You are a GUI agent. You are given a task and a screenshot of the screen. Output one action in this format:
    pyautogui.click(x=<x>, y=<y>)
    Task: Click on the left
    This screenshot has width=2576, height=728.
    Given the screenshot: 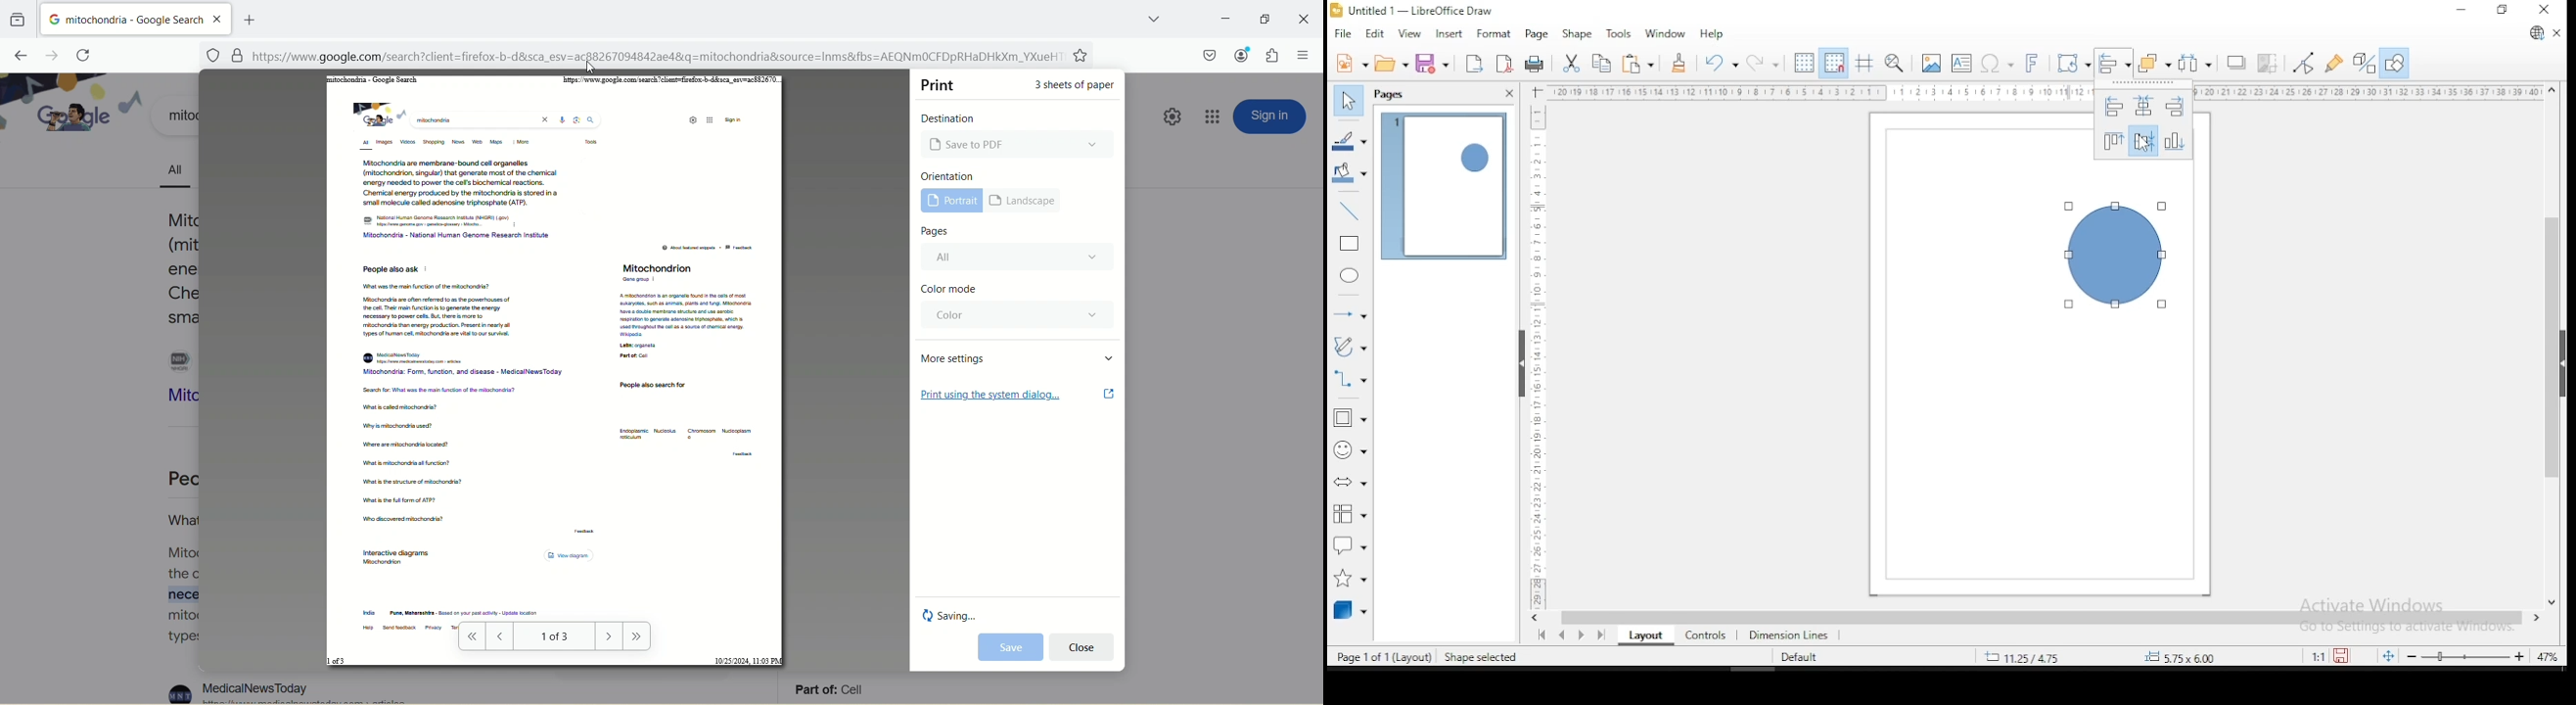 What is the action you would take?
    pyautogui.click(x=2110, y=107)
    